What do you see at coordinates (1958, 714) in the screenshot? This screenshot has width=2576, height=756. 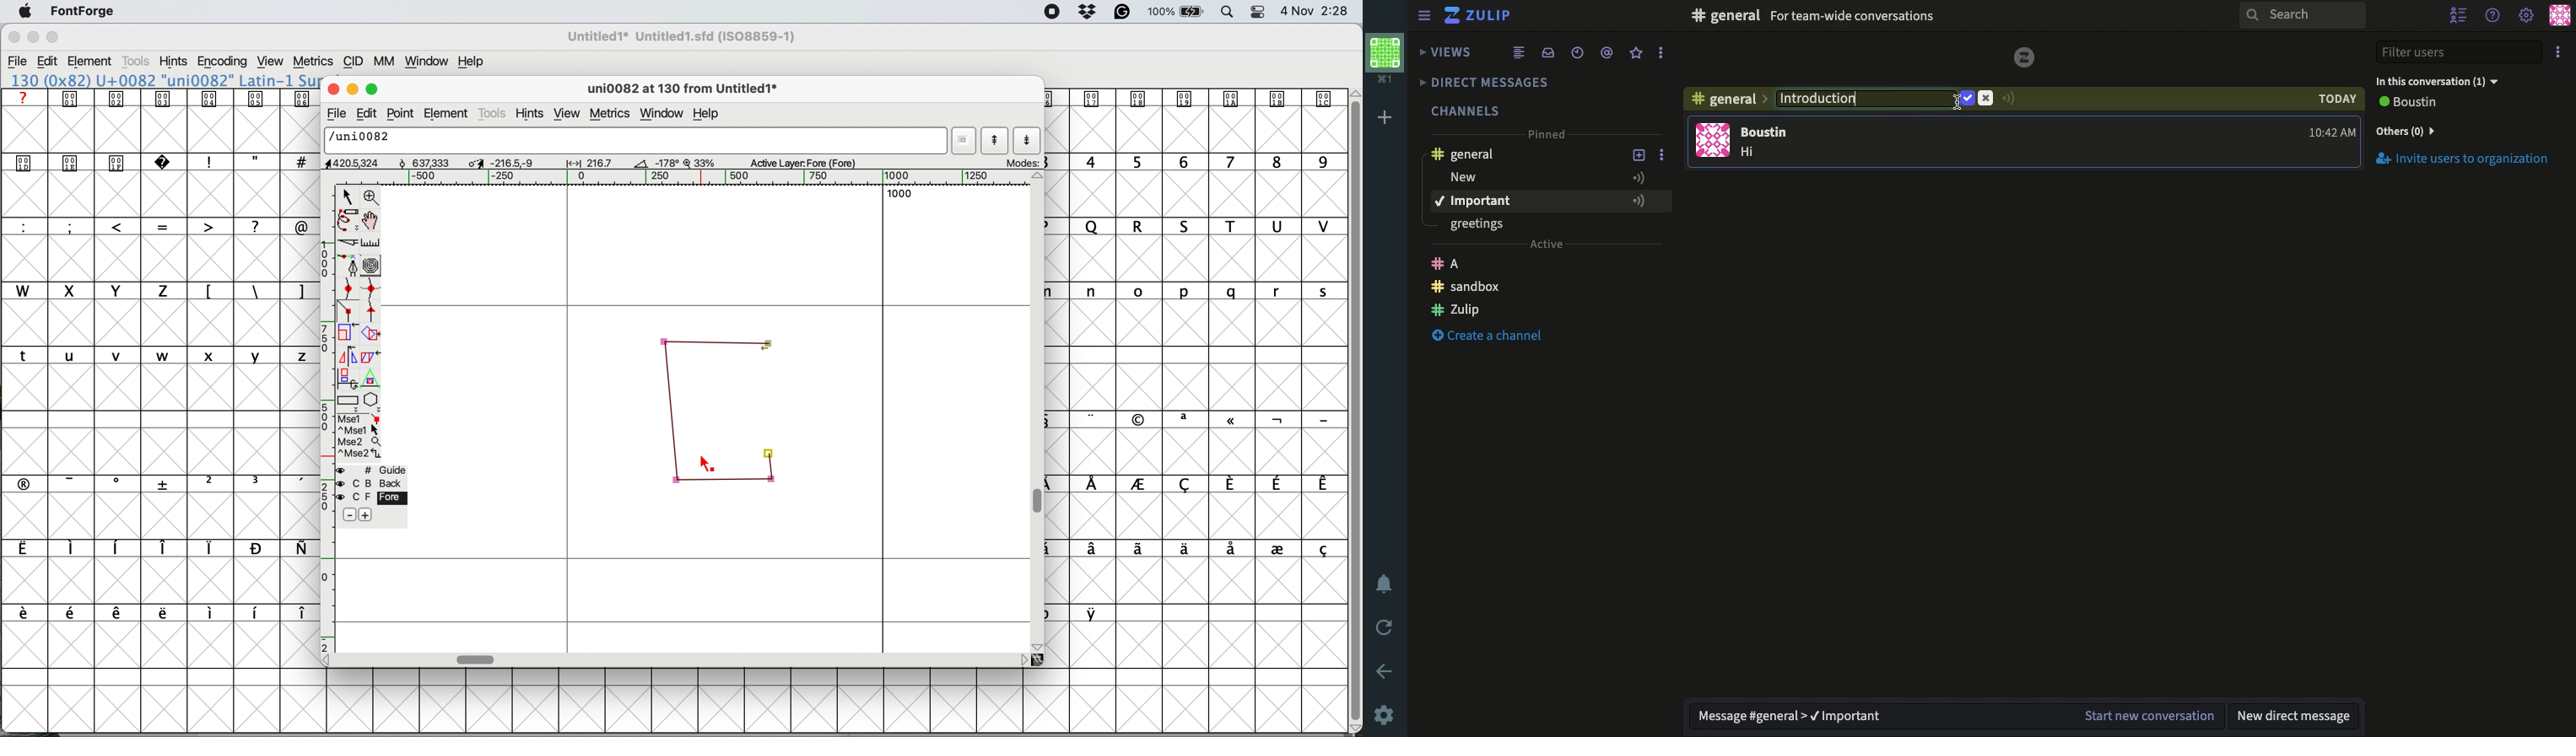 I see `Message` at bounding box center [1958, 714].